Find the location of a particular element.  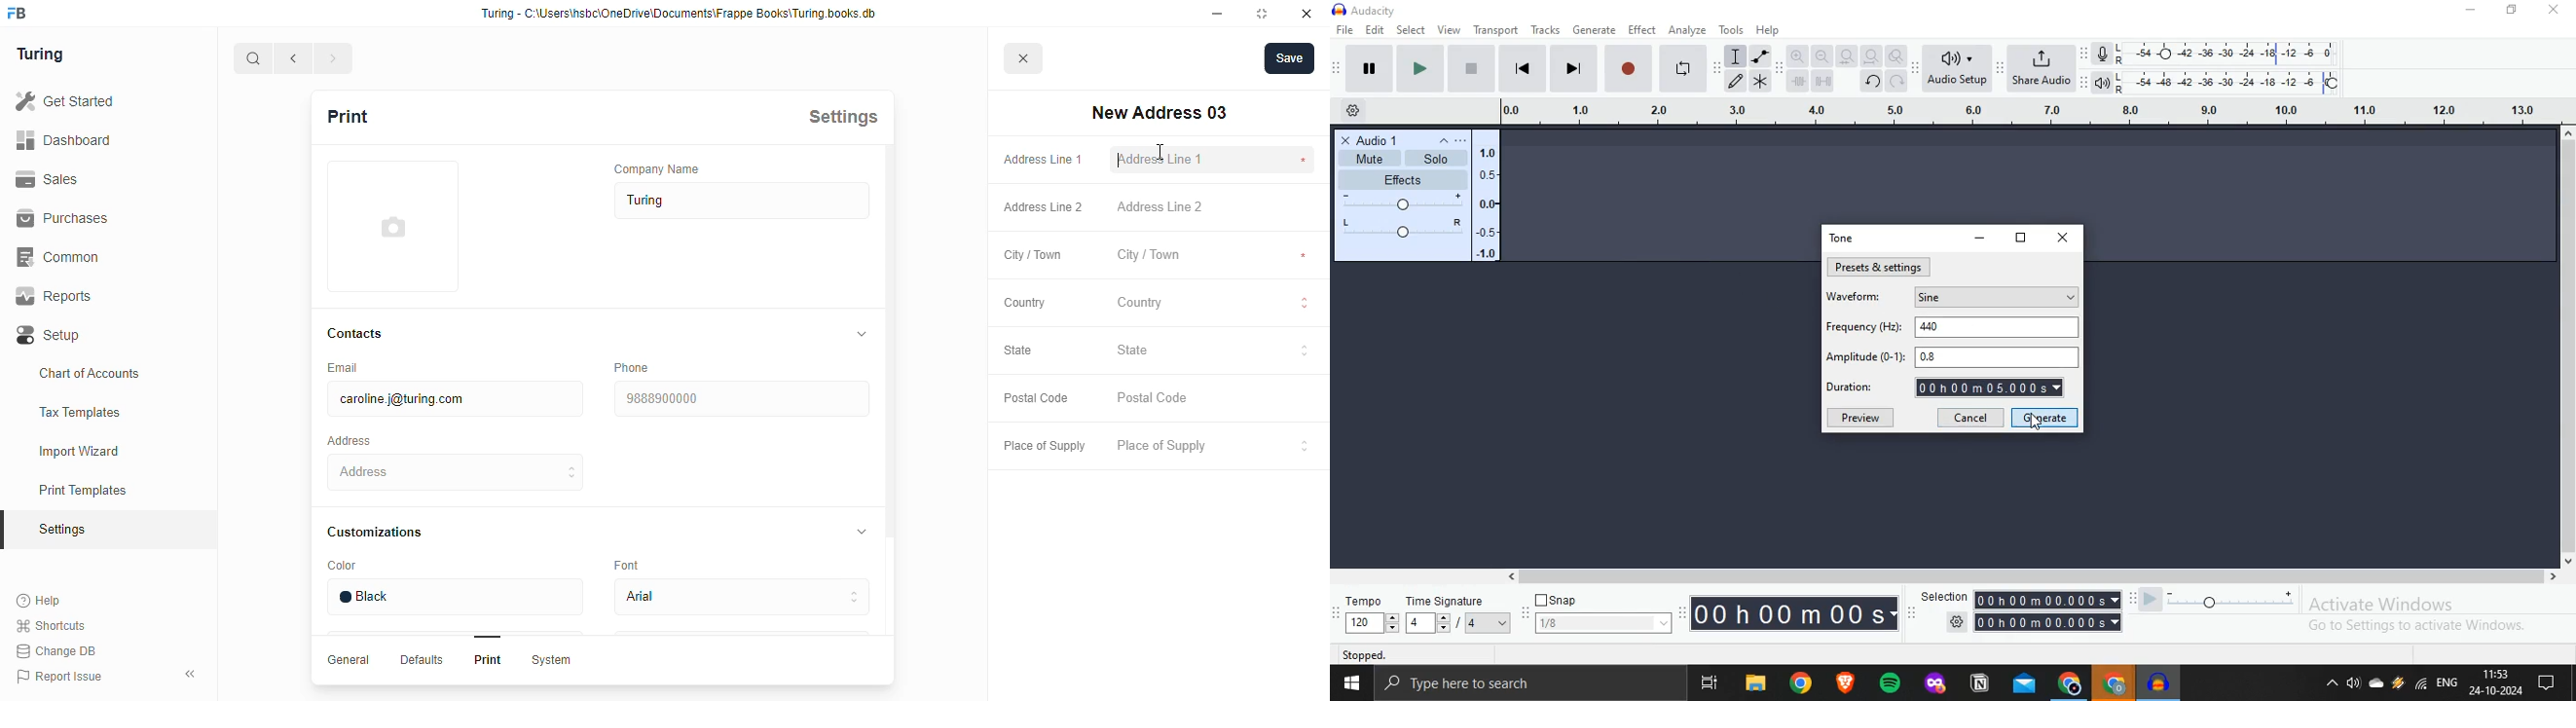

contacts is located at coordinates (356, 334).